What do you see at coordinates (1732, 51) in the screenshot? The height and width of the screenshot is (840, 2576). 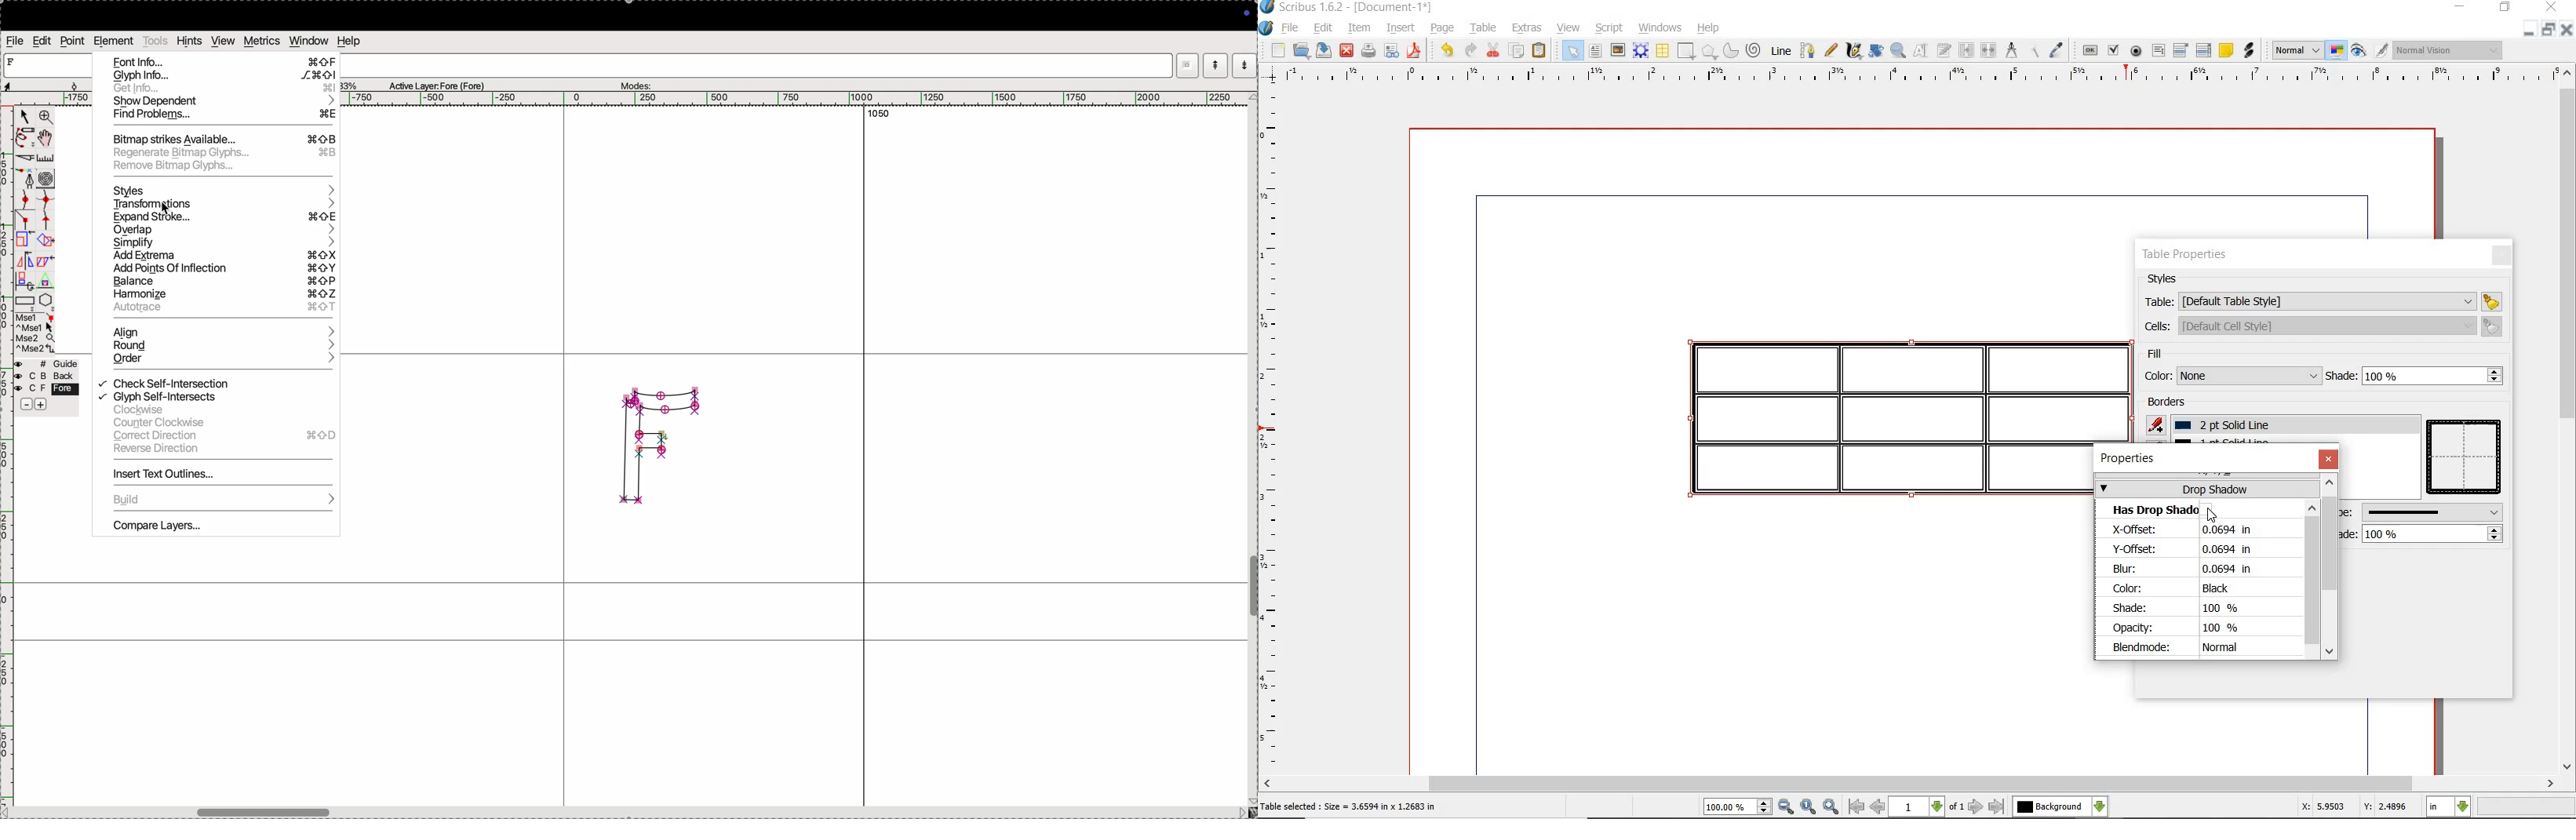 I see `arc` at bounding box center [1732, 51].